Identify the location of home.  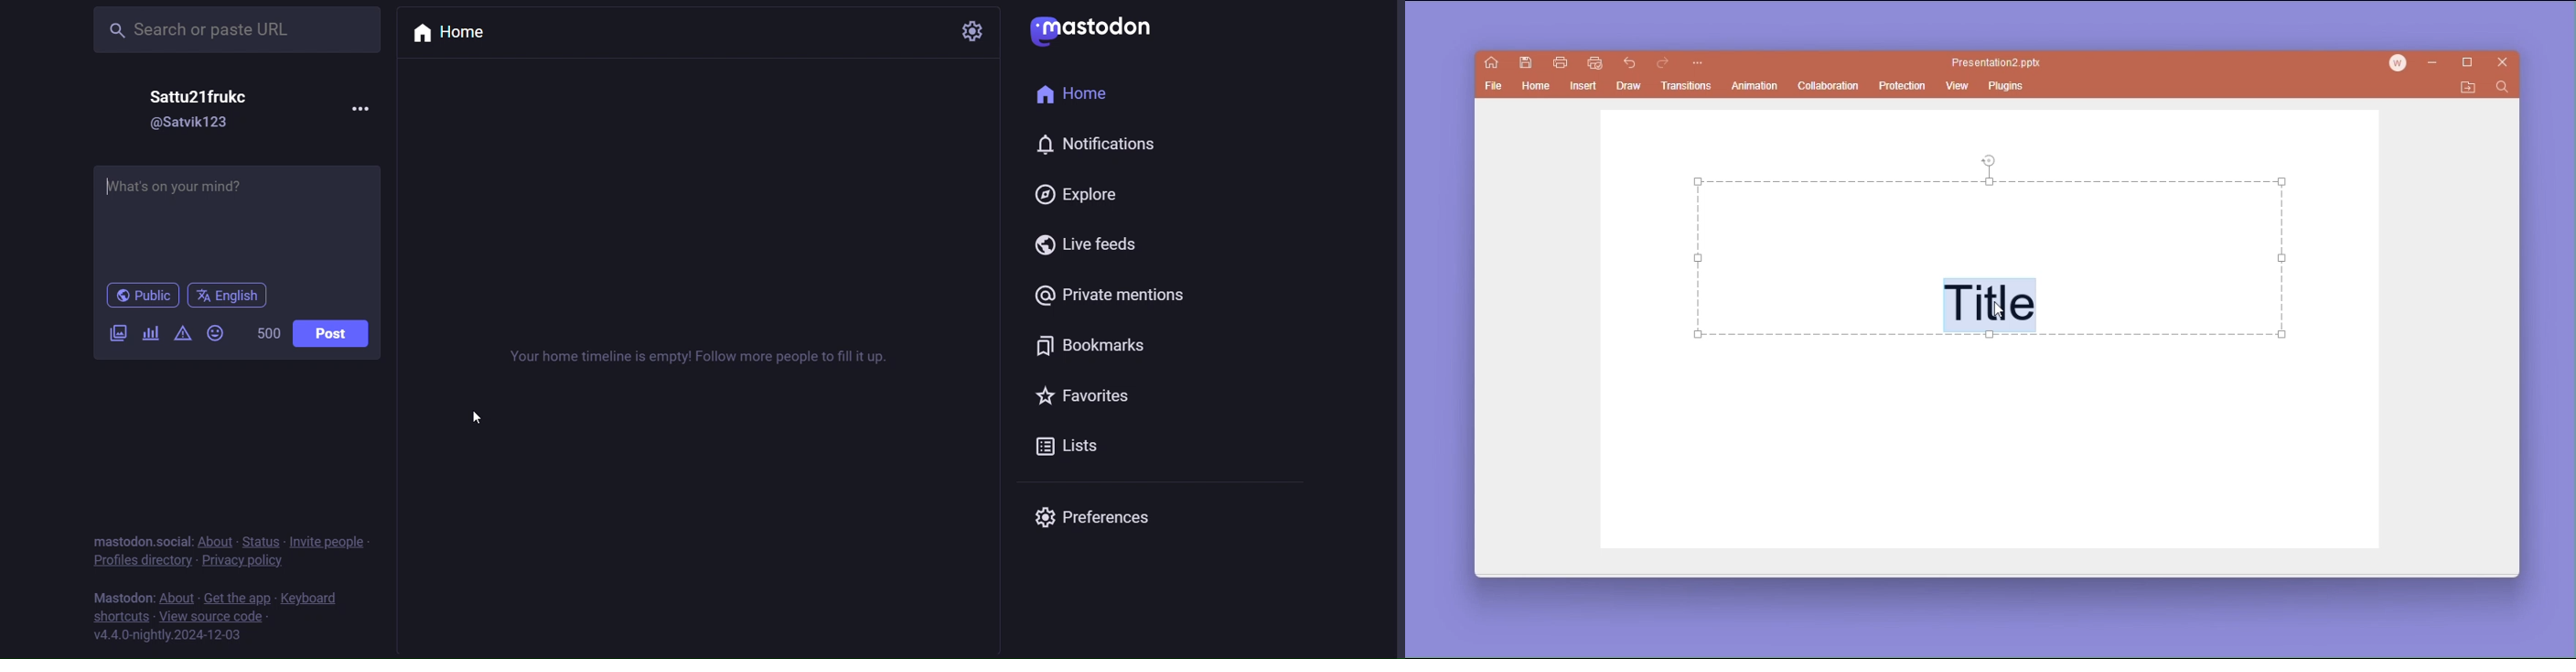
(1537, 89).